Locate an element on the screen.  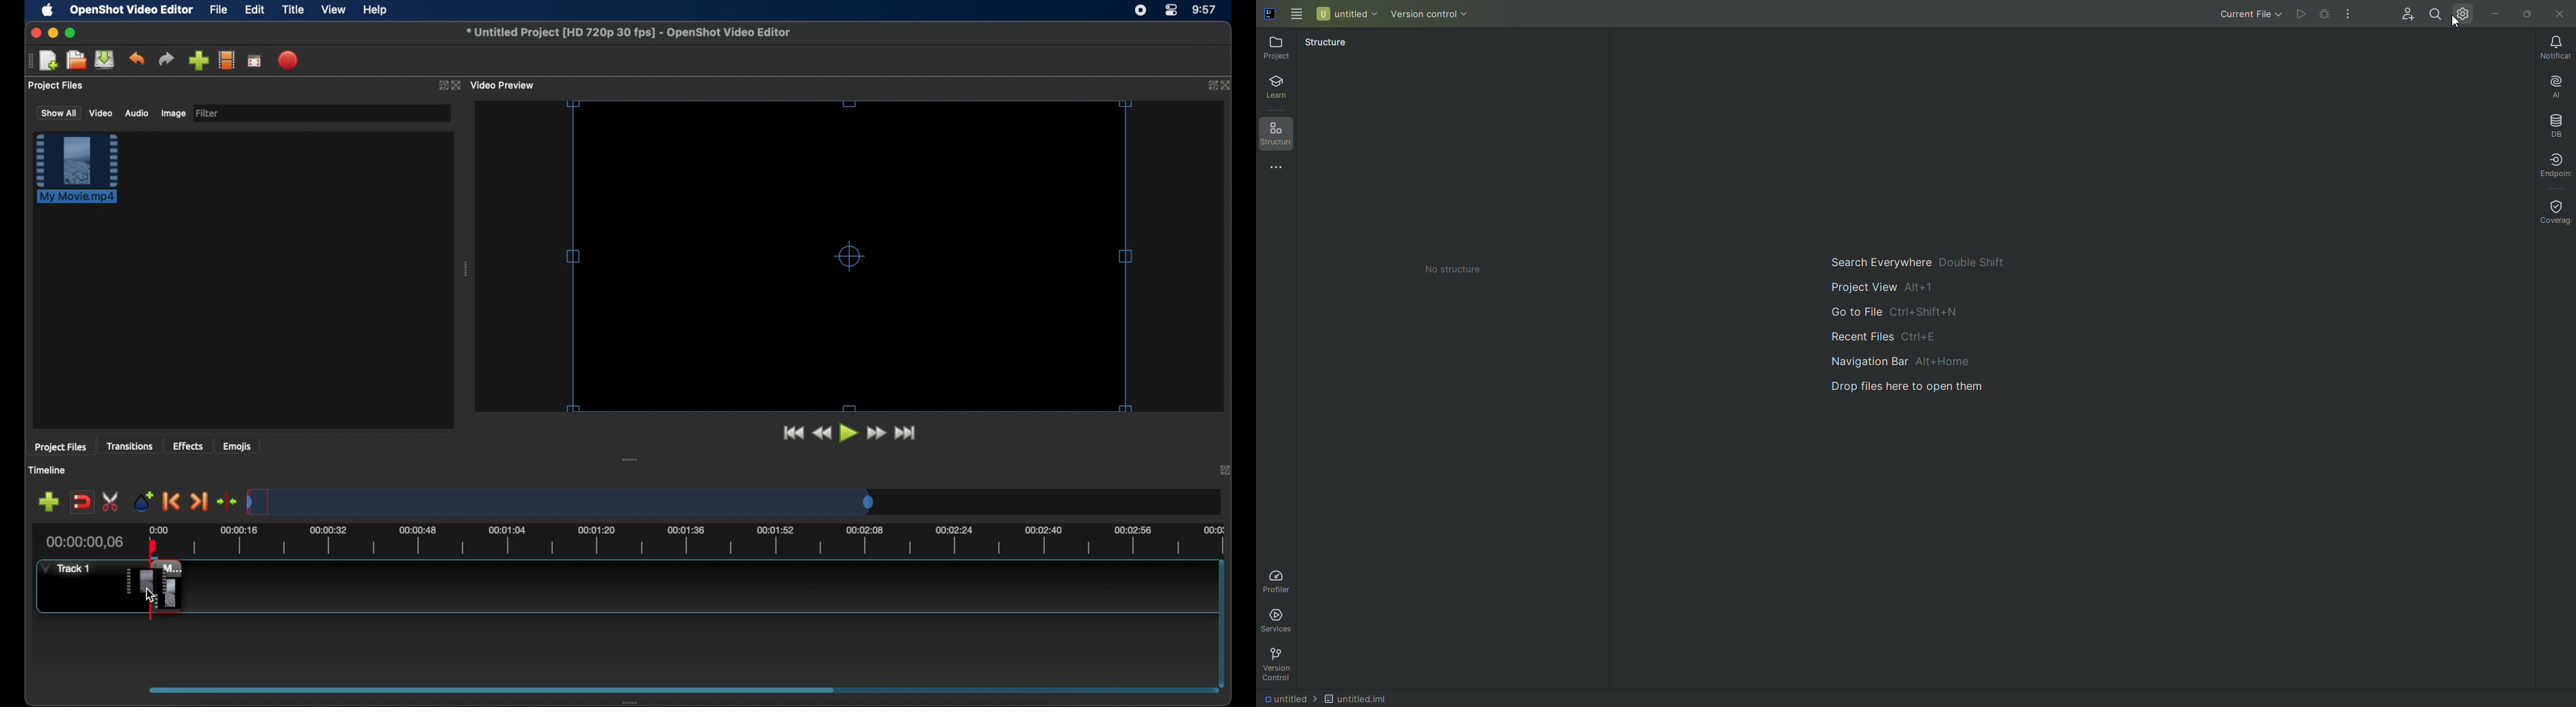
expand is located at coordinates (1228, 469).